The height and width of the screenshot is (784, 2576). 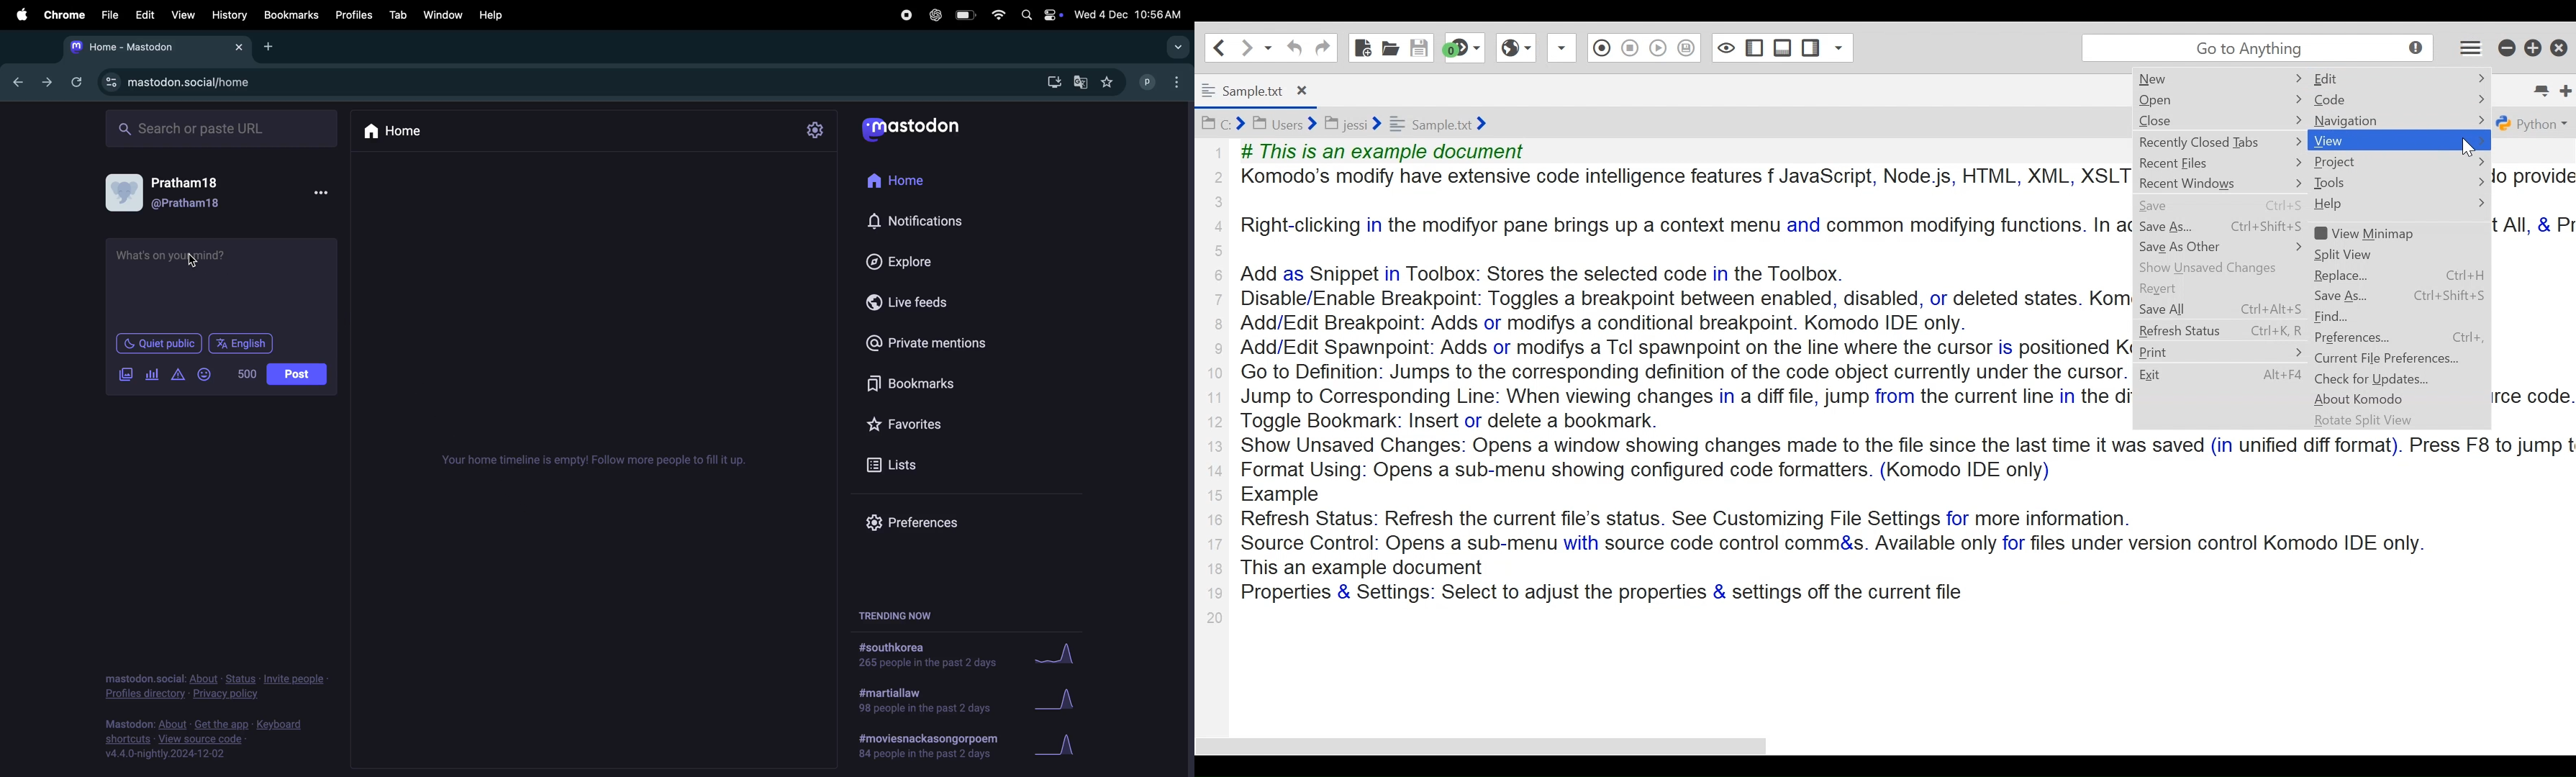 What do you see at coordinates (1292, 47) in the screenshot?
I see `undo` at bounding box center [1292, 47].